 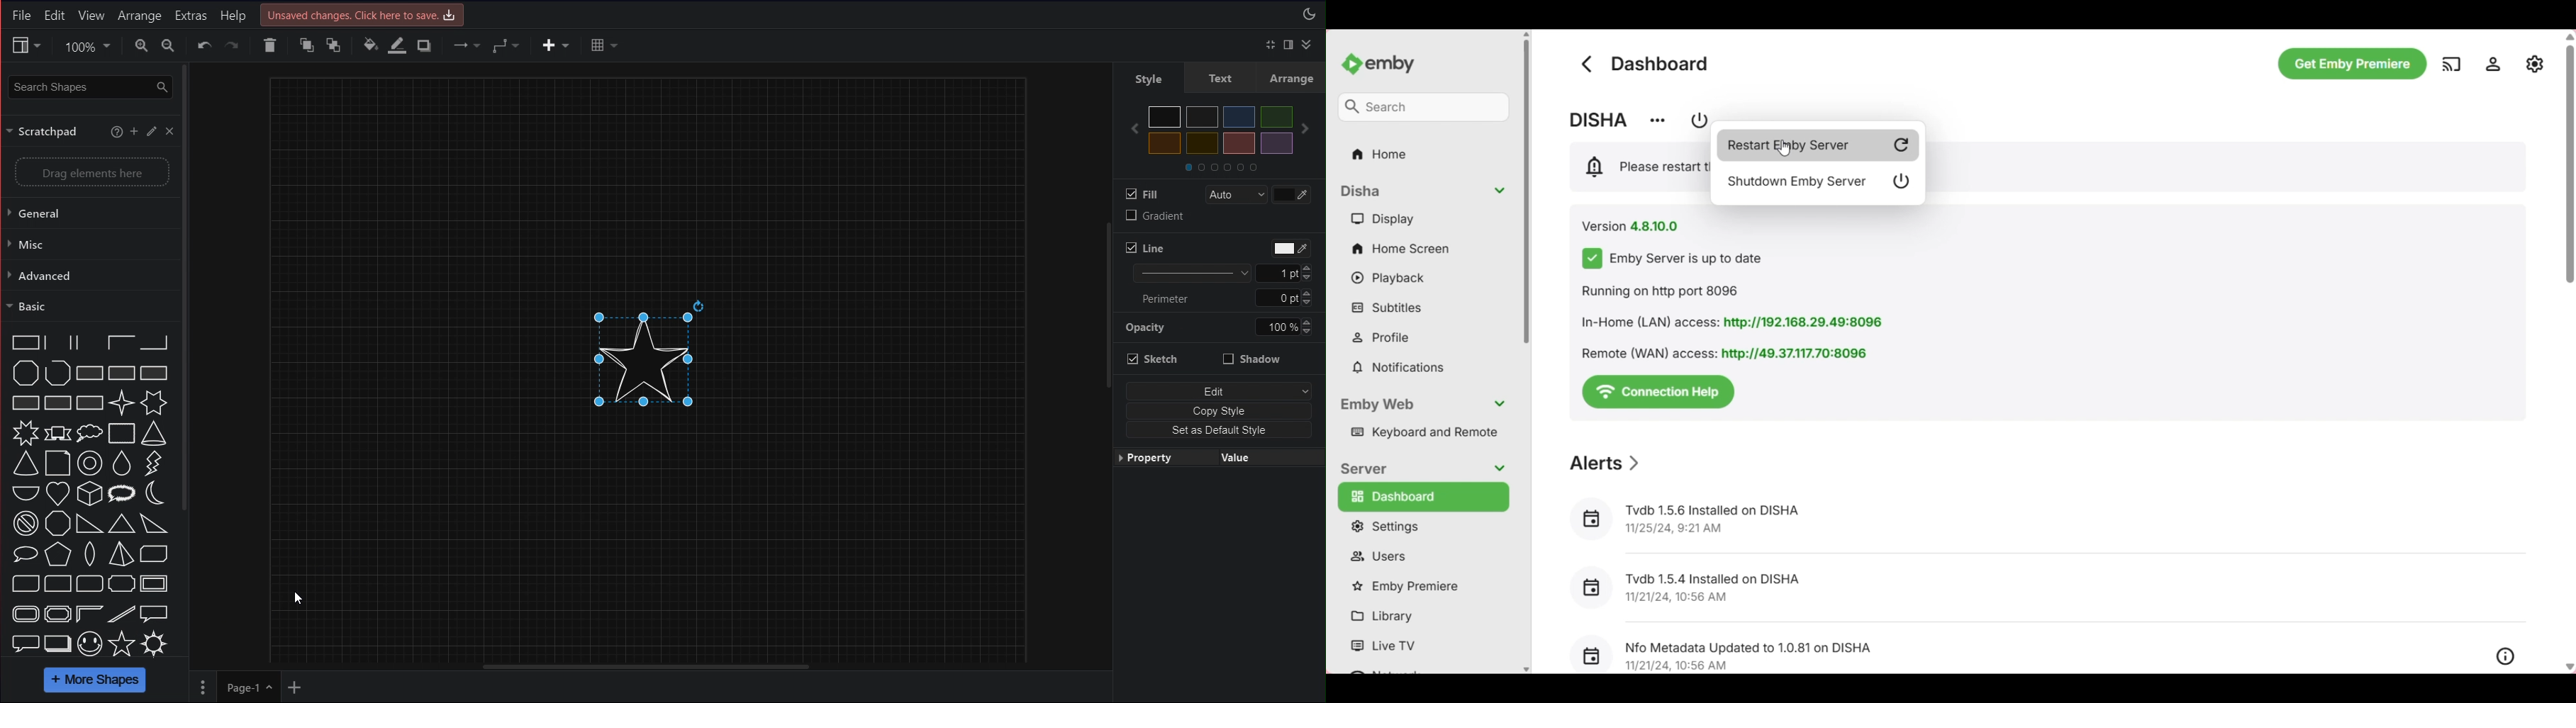 I want to click on Collapse server, so click(x=1421, y=469).